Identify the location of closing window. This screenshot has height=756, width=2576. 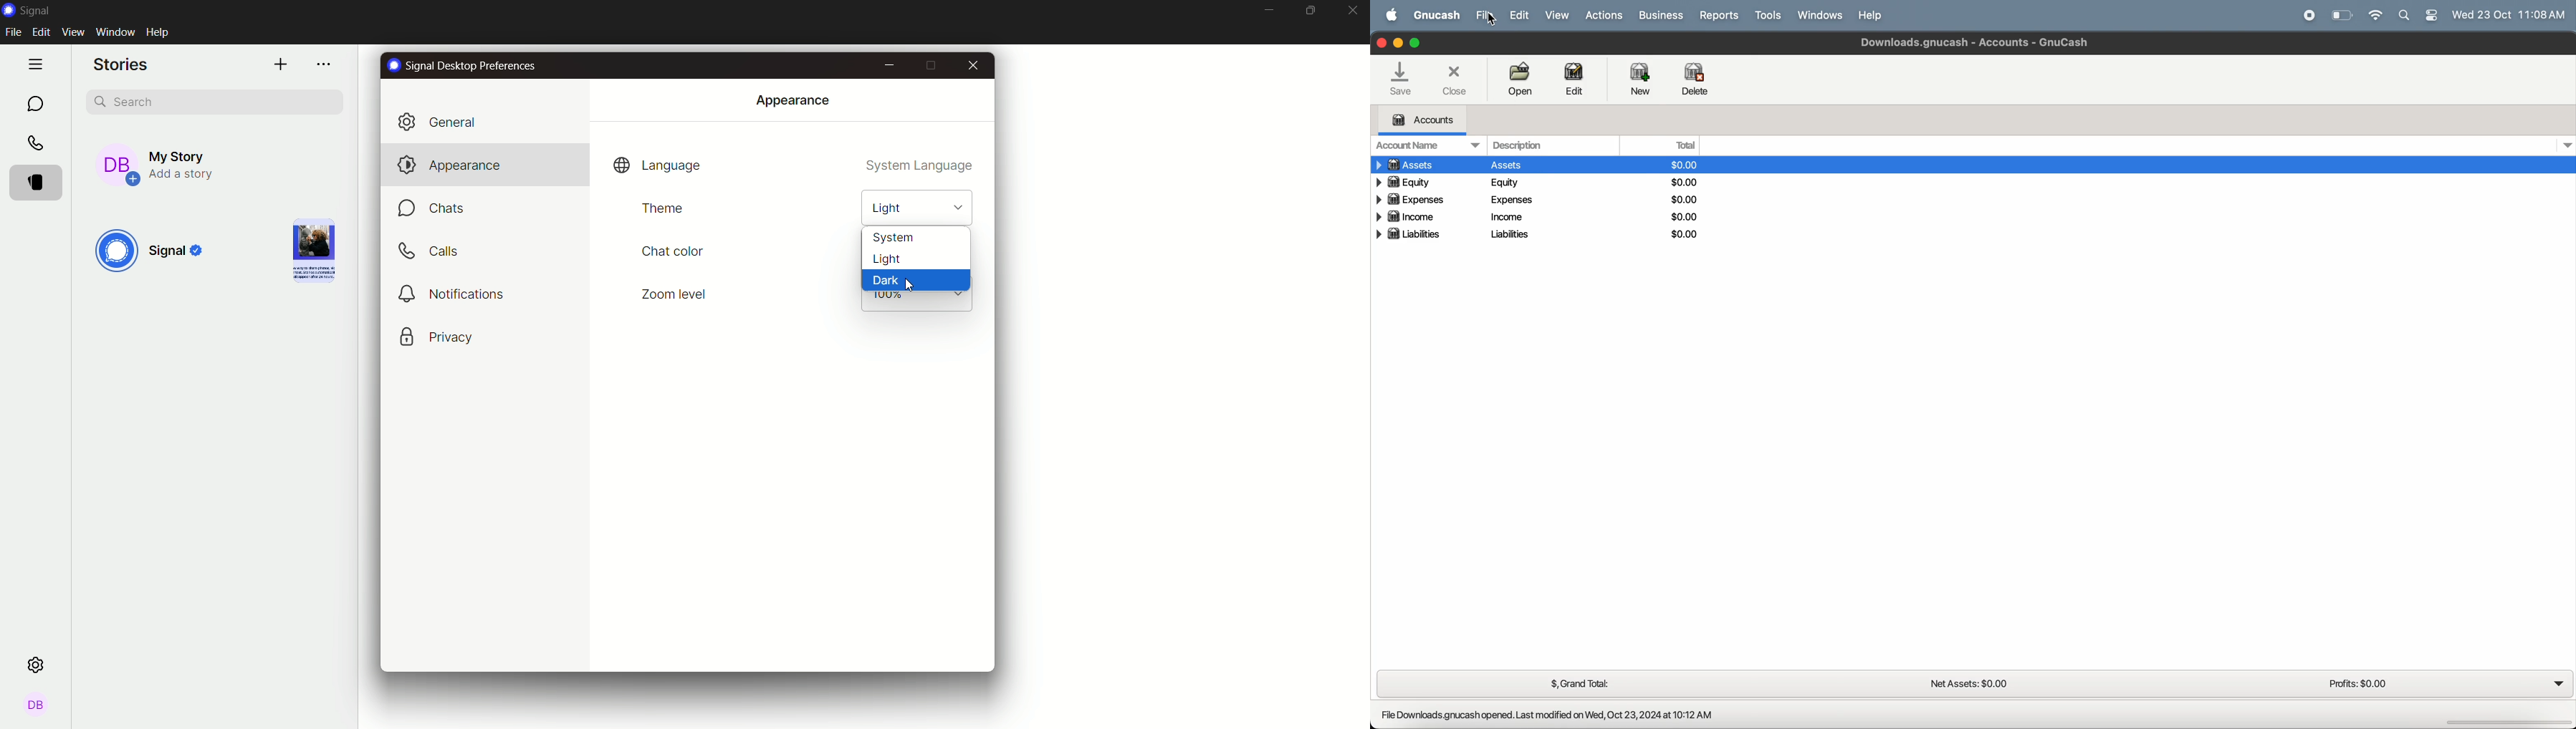
(1382, 42).